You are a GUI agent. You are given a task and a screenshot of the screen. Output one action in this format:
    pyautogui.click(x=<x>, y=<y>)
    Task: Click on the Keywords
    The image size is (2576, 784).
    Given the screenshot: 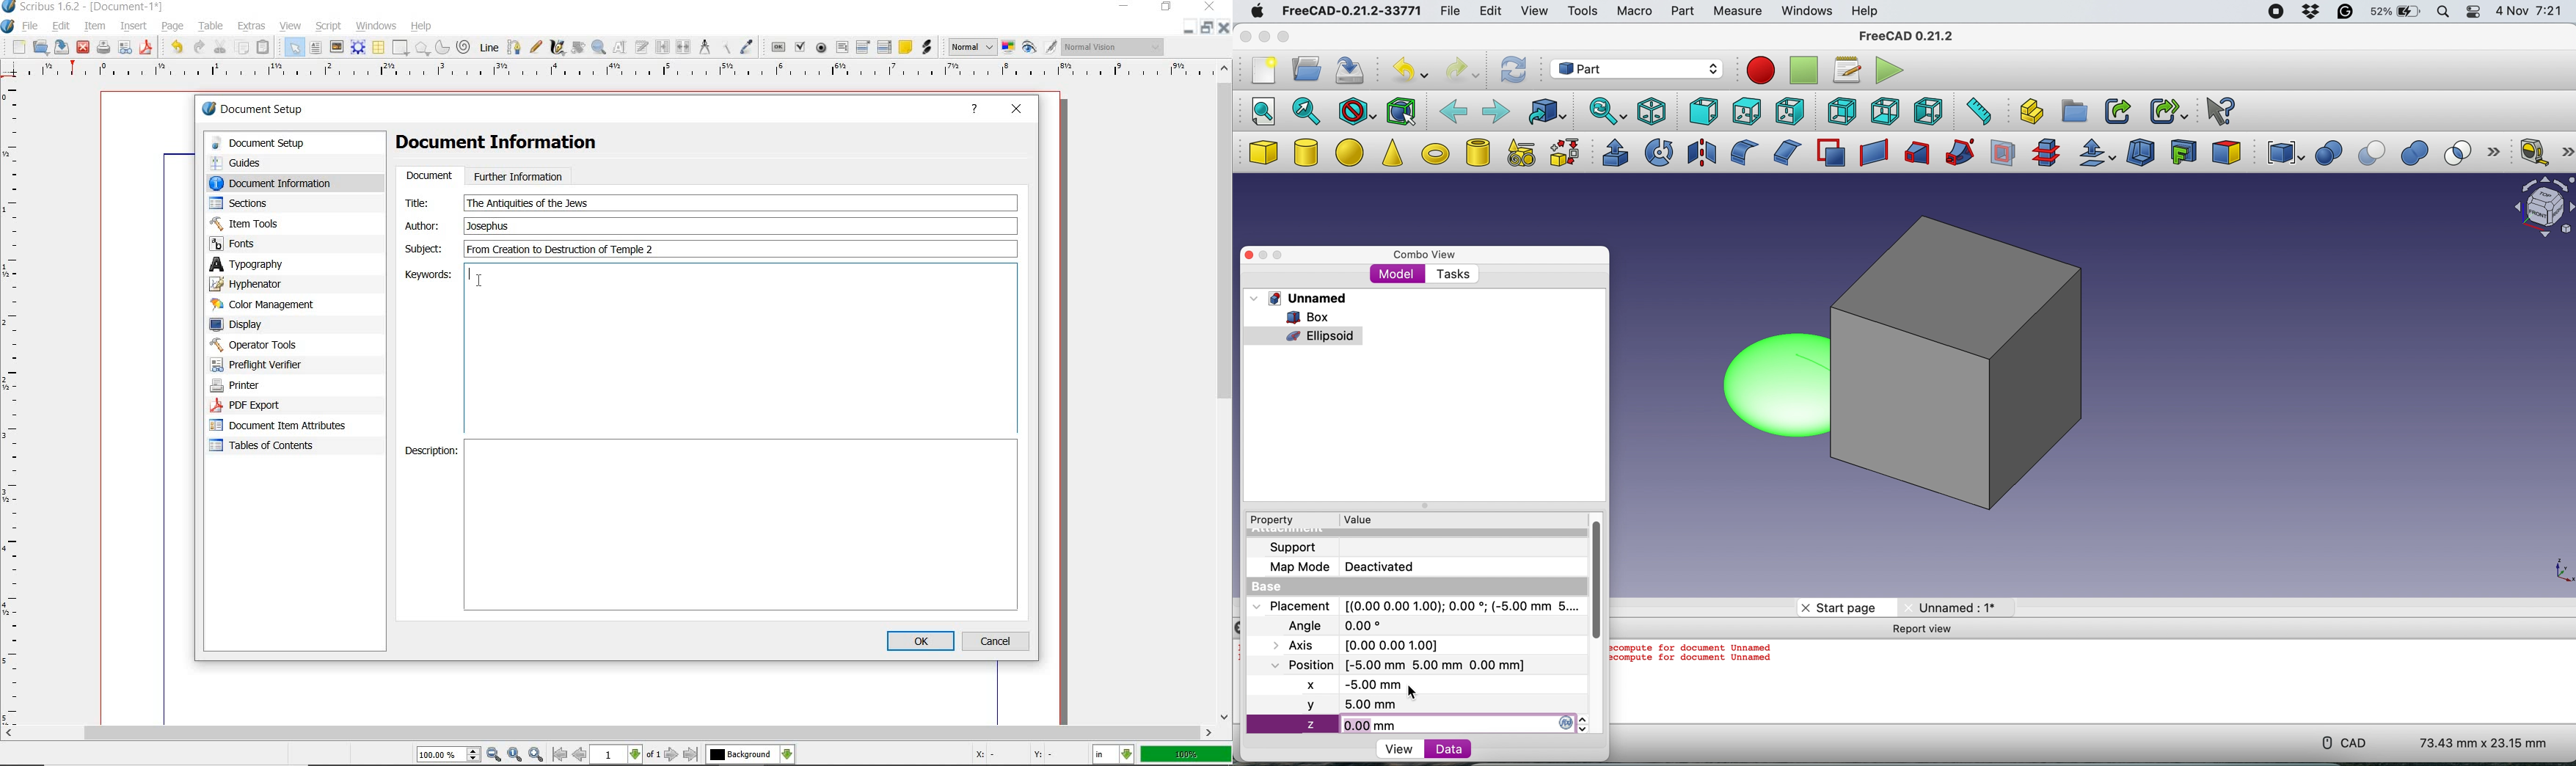 What is the action you would take?
    pyautogui.click(x=424, y=274)
    